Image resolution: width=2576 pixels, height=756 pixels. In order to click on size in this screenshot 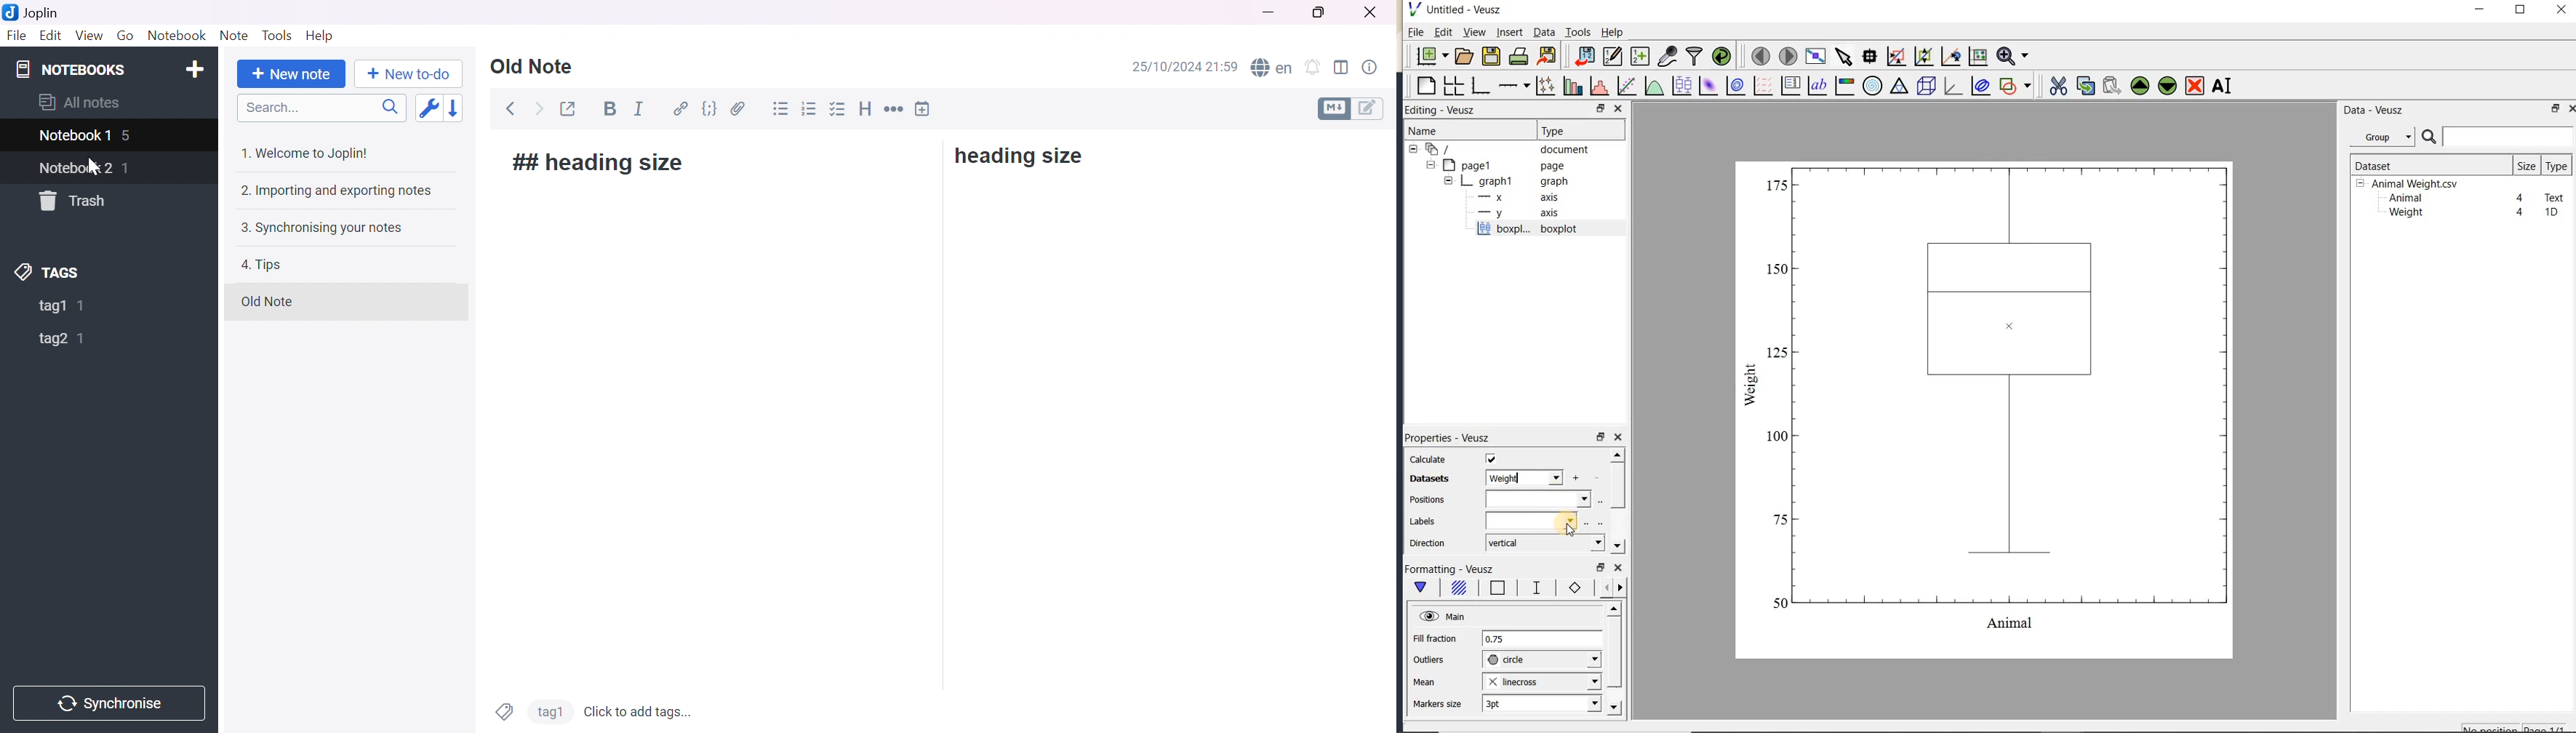, I will do `click(2526, 165)`.